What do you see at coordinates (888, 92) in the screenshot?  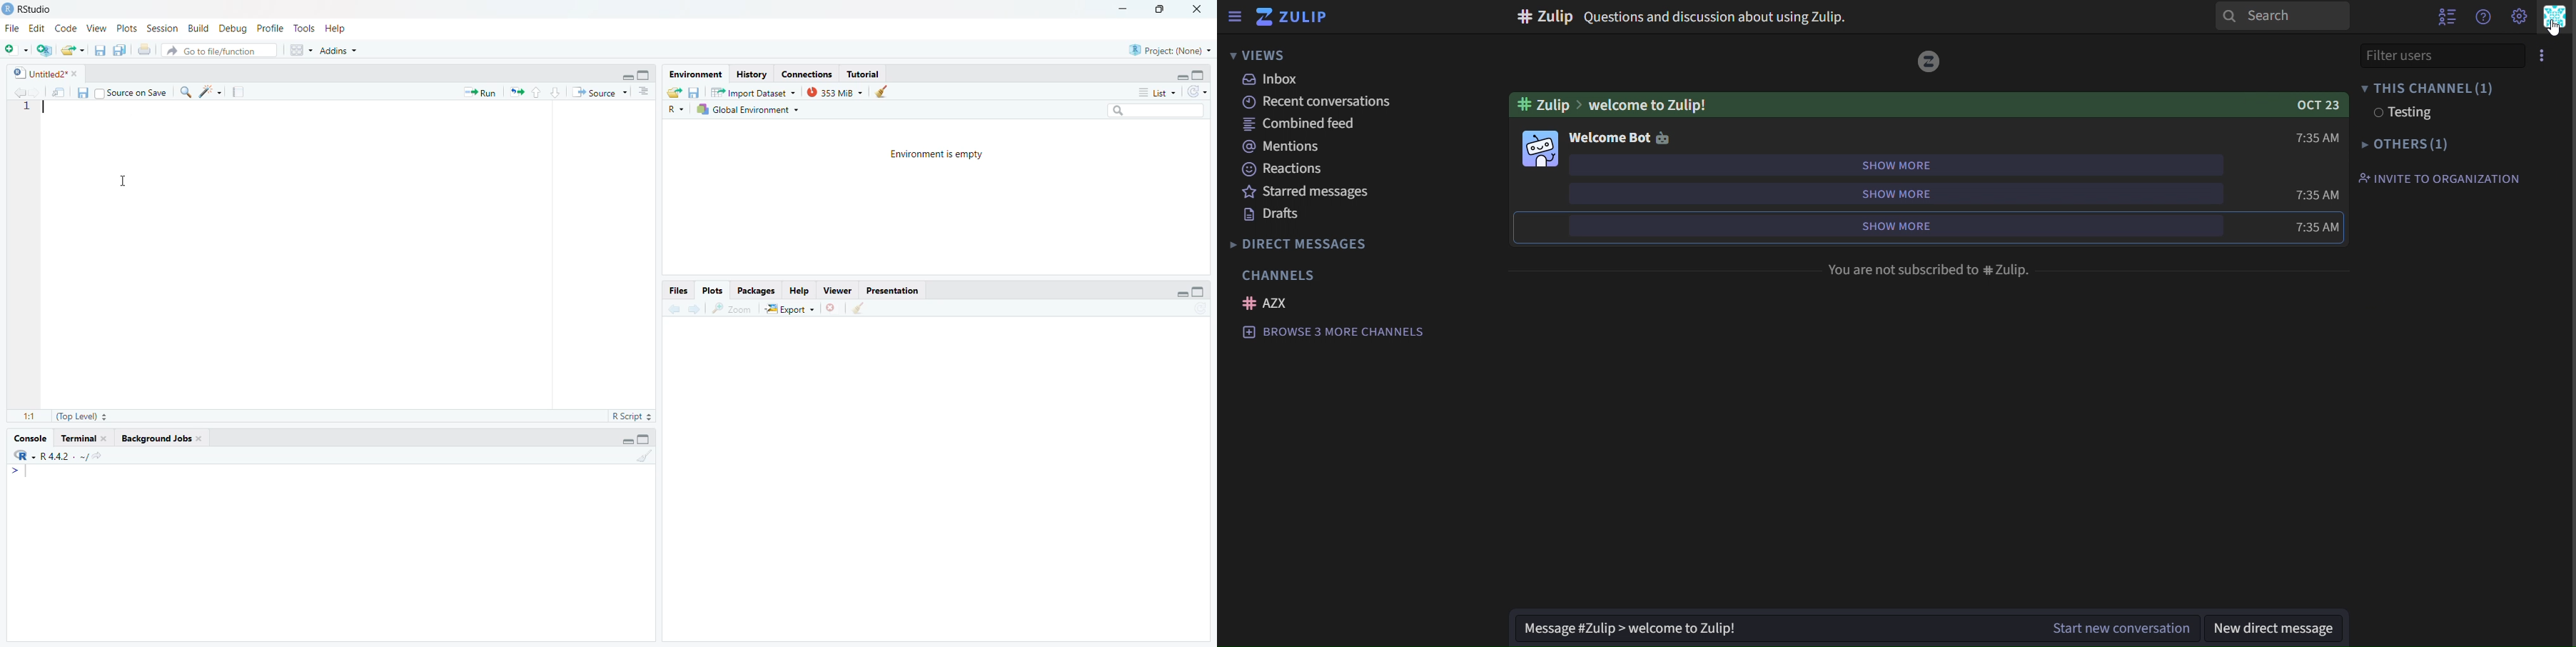 I see `clear history` at bounding box center [888, 92].